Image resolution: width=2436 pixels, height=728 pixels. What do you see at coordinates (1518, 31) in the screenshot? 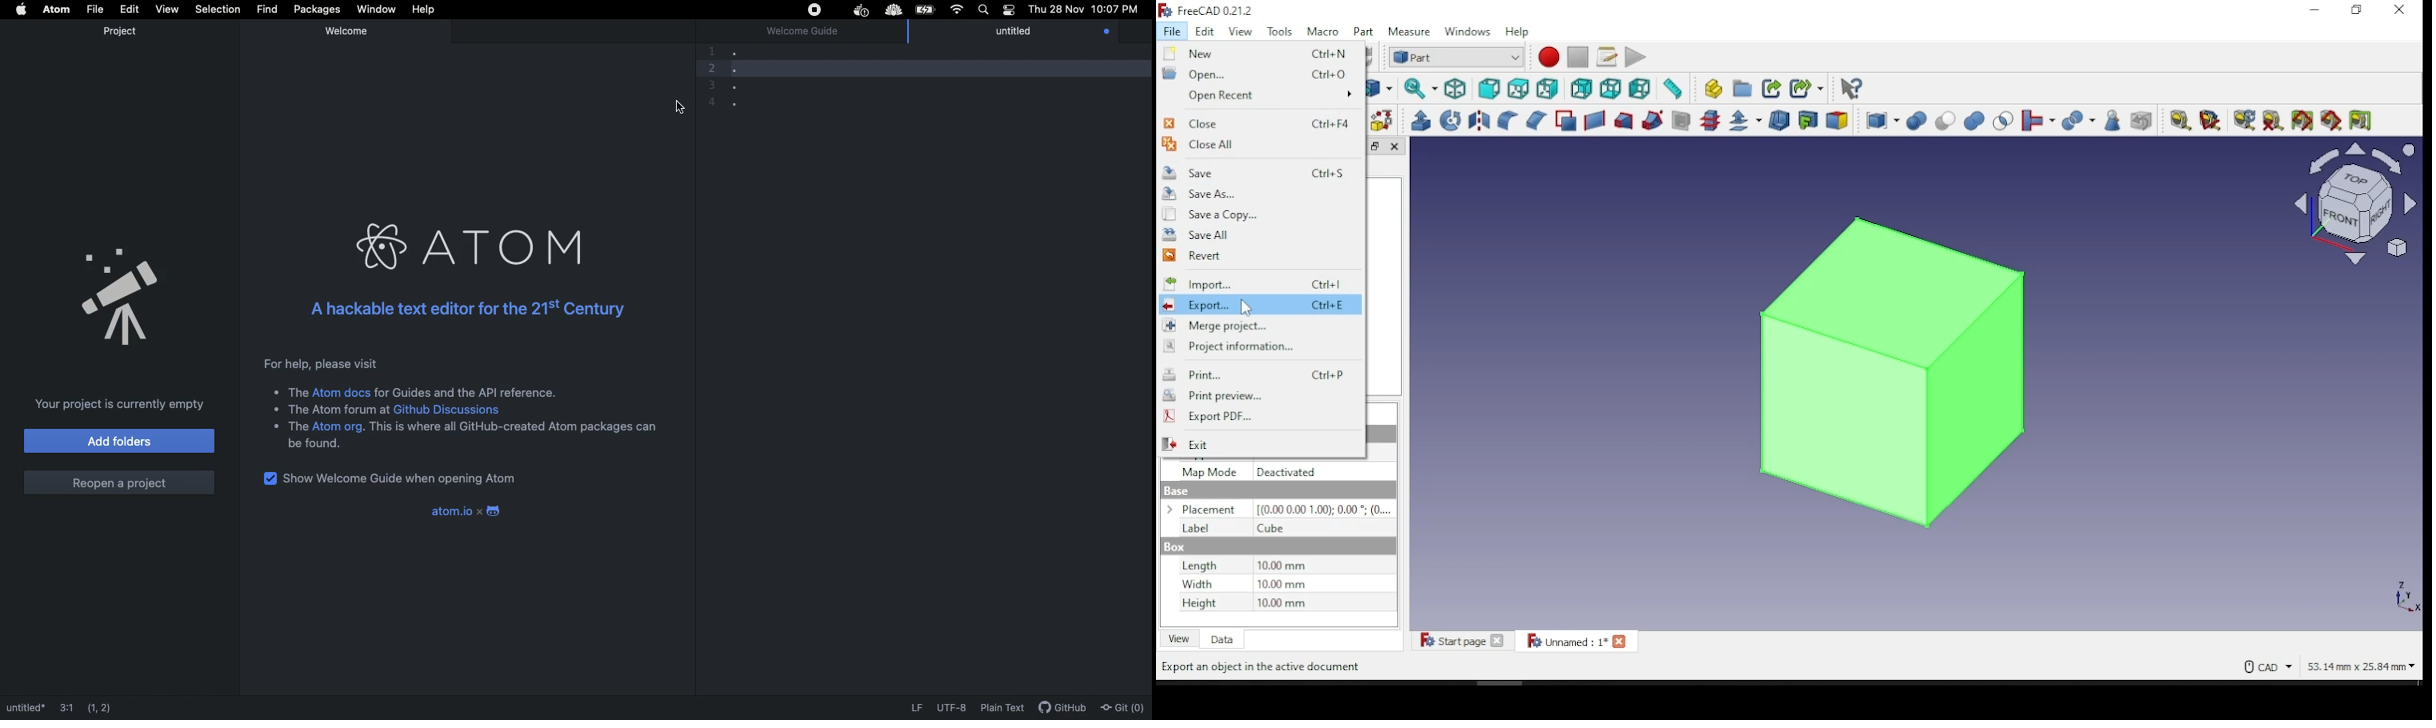
I see `help` at bounding box center [1518, 31].